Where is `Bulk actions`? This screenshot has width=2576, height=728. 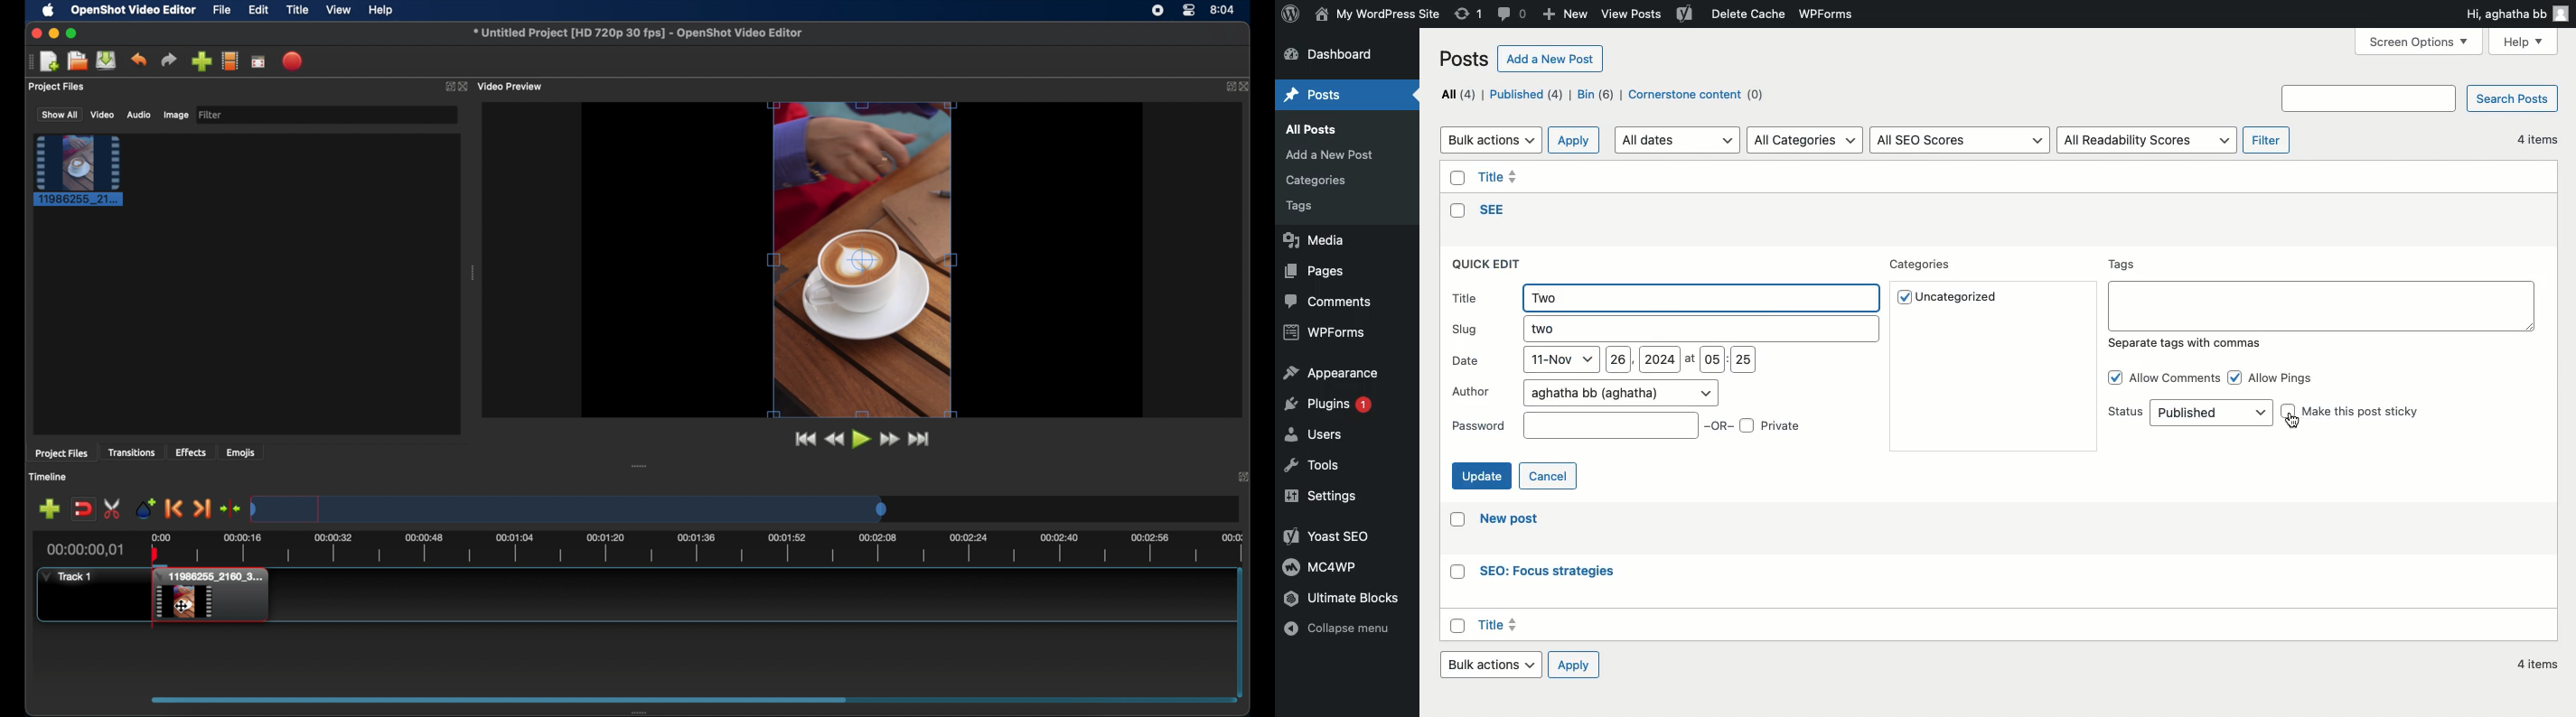 Bulk actions is located at coordinates (1491, 140).